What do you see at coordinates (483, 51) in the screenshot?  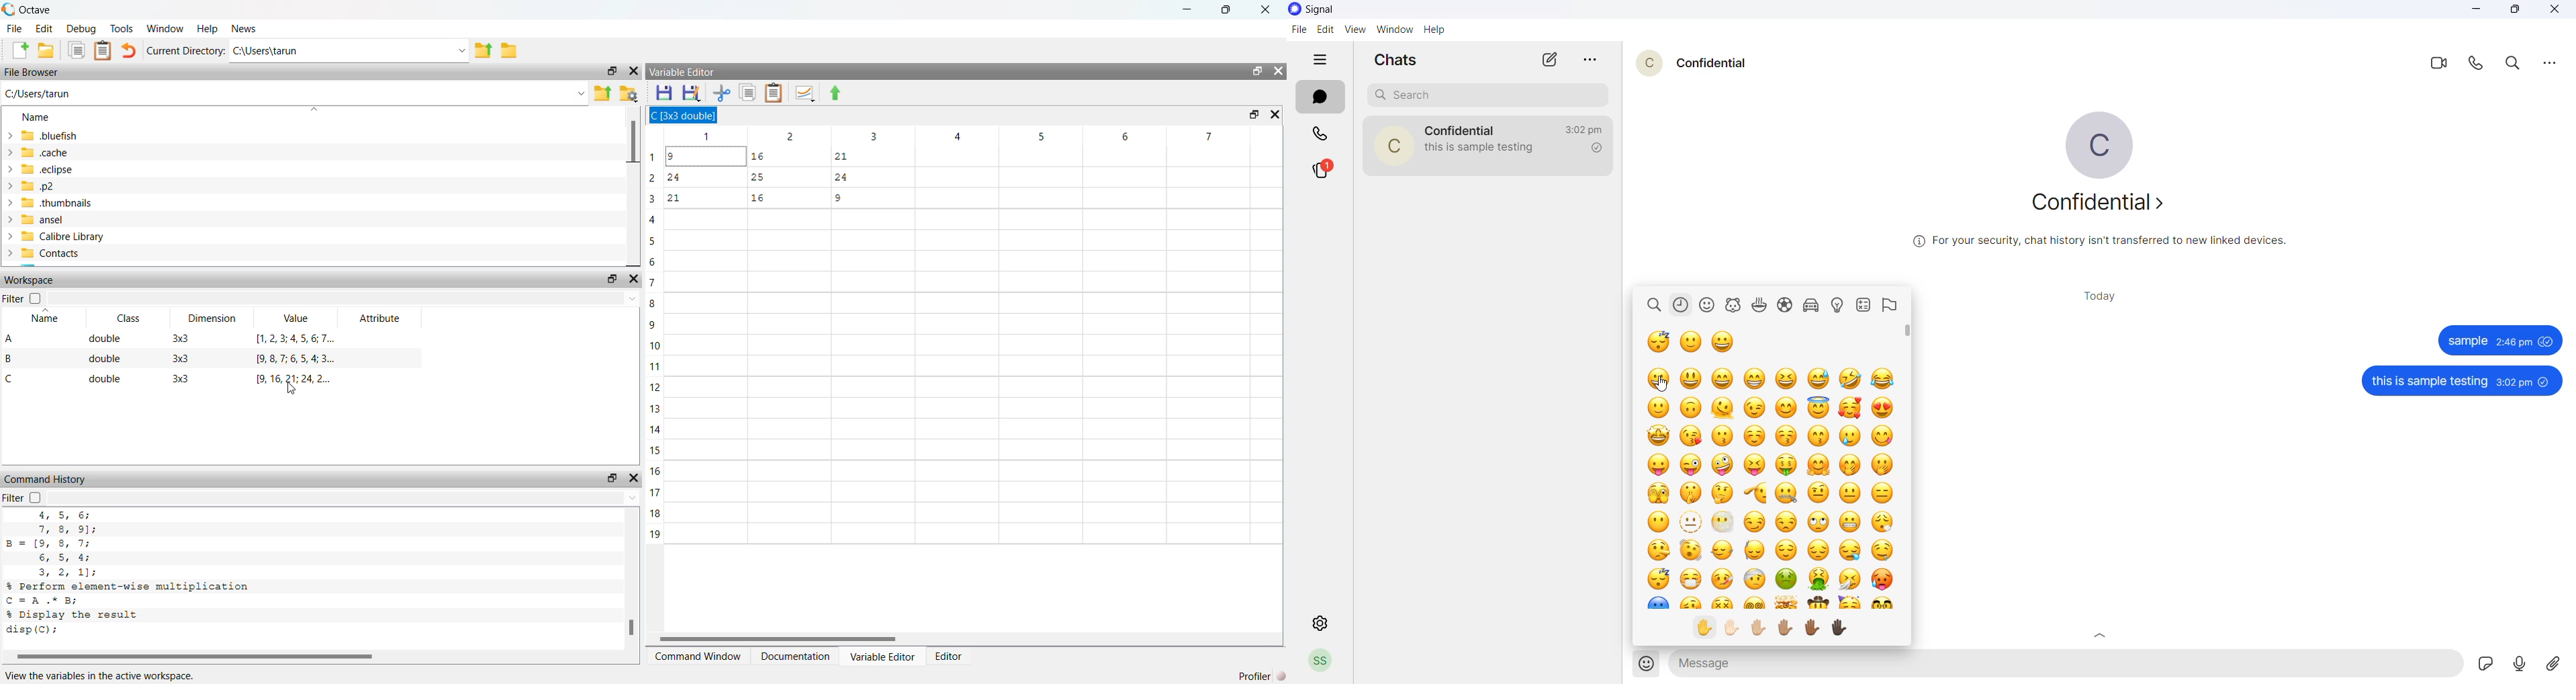 I see `Parent Directory` at bounding box center [483, 51].